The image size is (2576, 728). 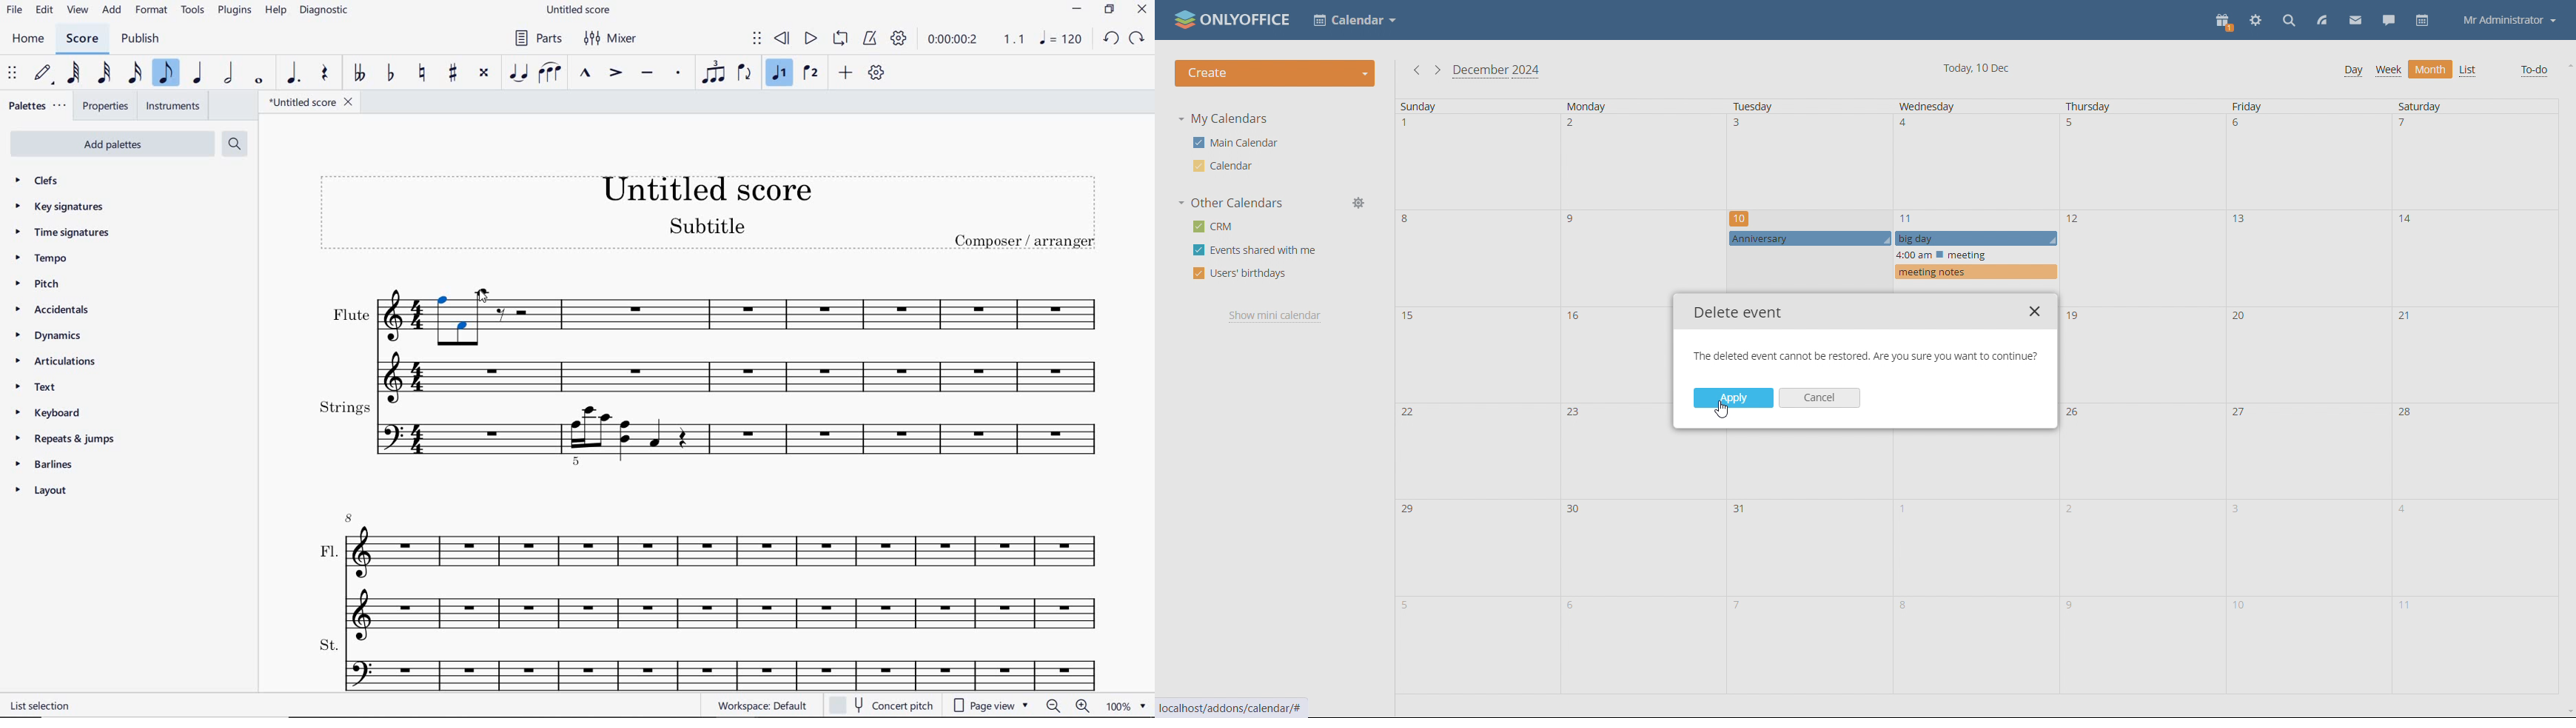 I want to click on apply, so click(x=1733, y=397).